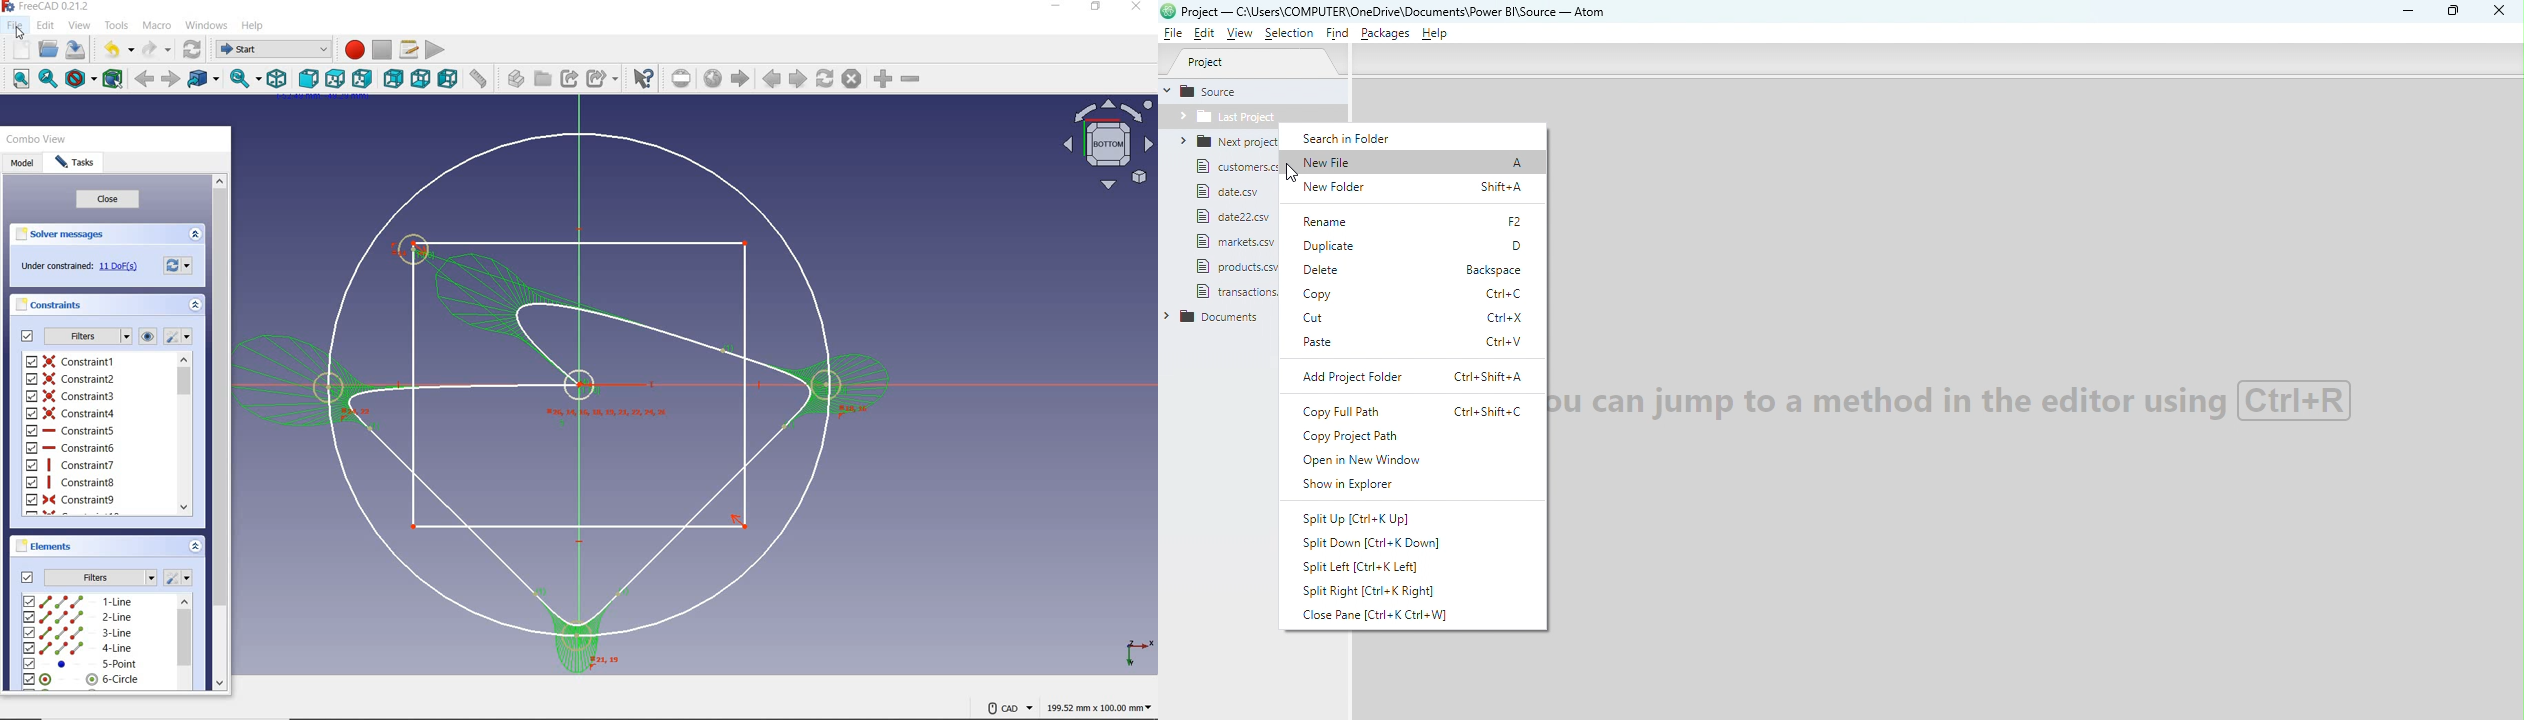 The width and height of the screenshot is (2548, 728). What do you see at coordinates (772, 81) in the screenshot?
I see `previous page` at bounding box center [772, 81].